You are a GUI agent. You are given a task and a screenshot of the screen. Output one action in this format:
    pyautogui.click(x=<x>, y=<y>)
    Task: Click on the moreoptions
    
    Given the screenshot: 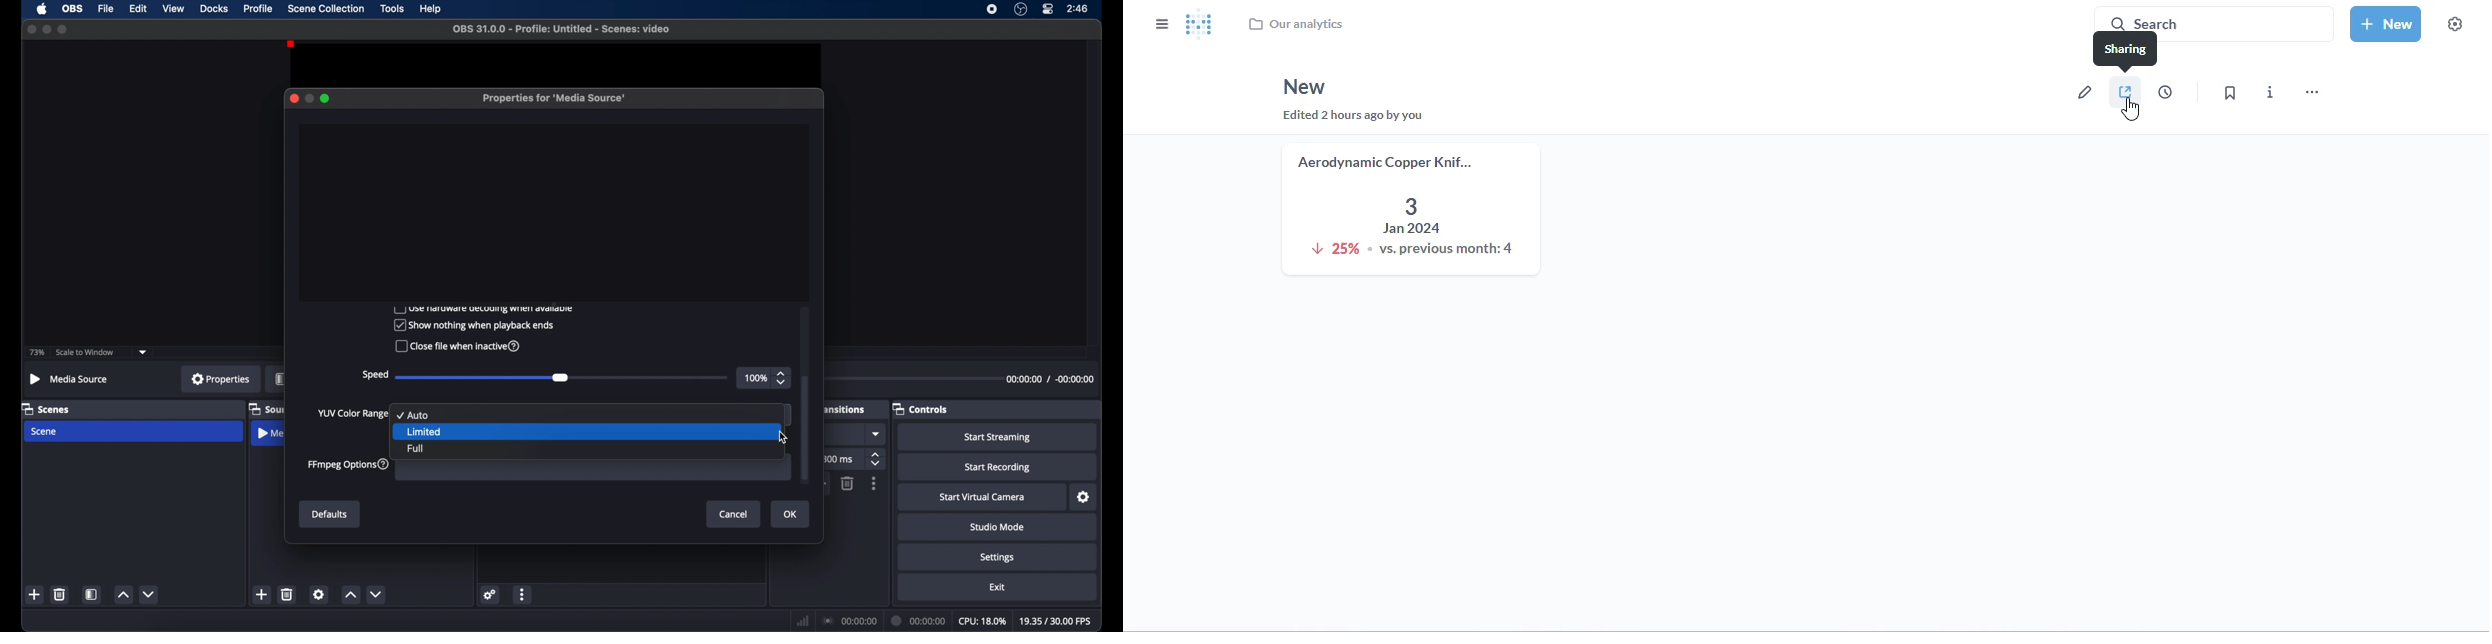 What is the action you would take?
    pyautogui.click(x=523, y=595)
    